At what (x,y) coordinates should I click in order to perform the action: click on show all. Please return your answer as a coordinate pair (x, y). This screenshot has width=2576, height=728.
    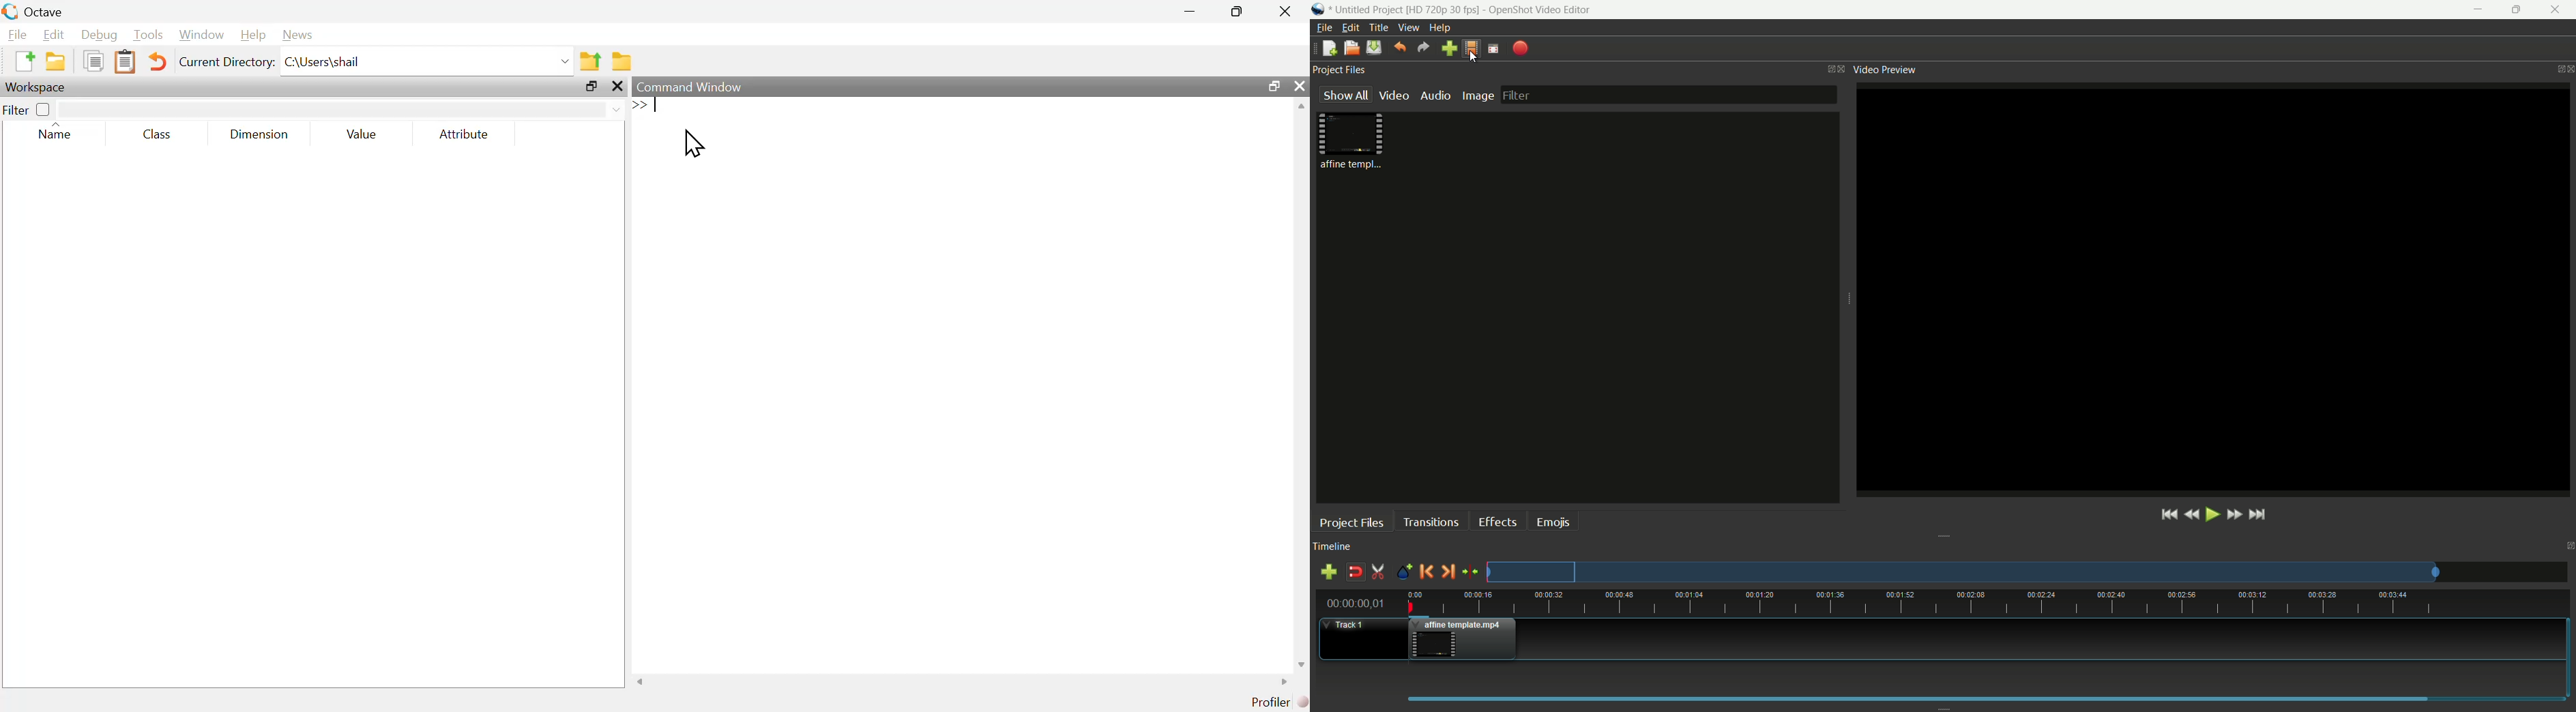
    Looking at the image, I should click on (1345, 94).